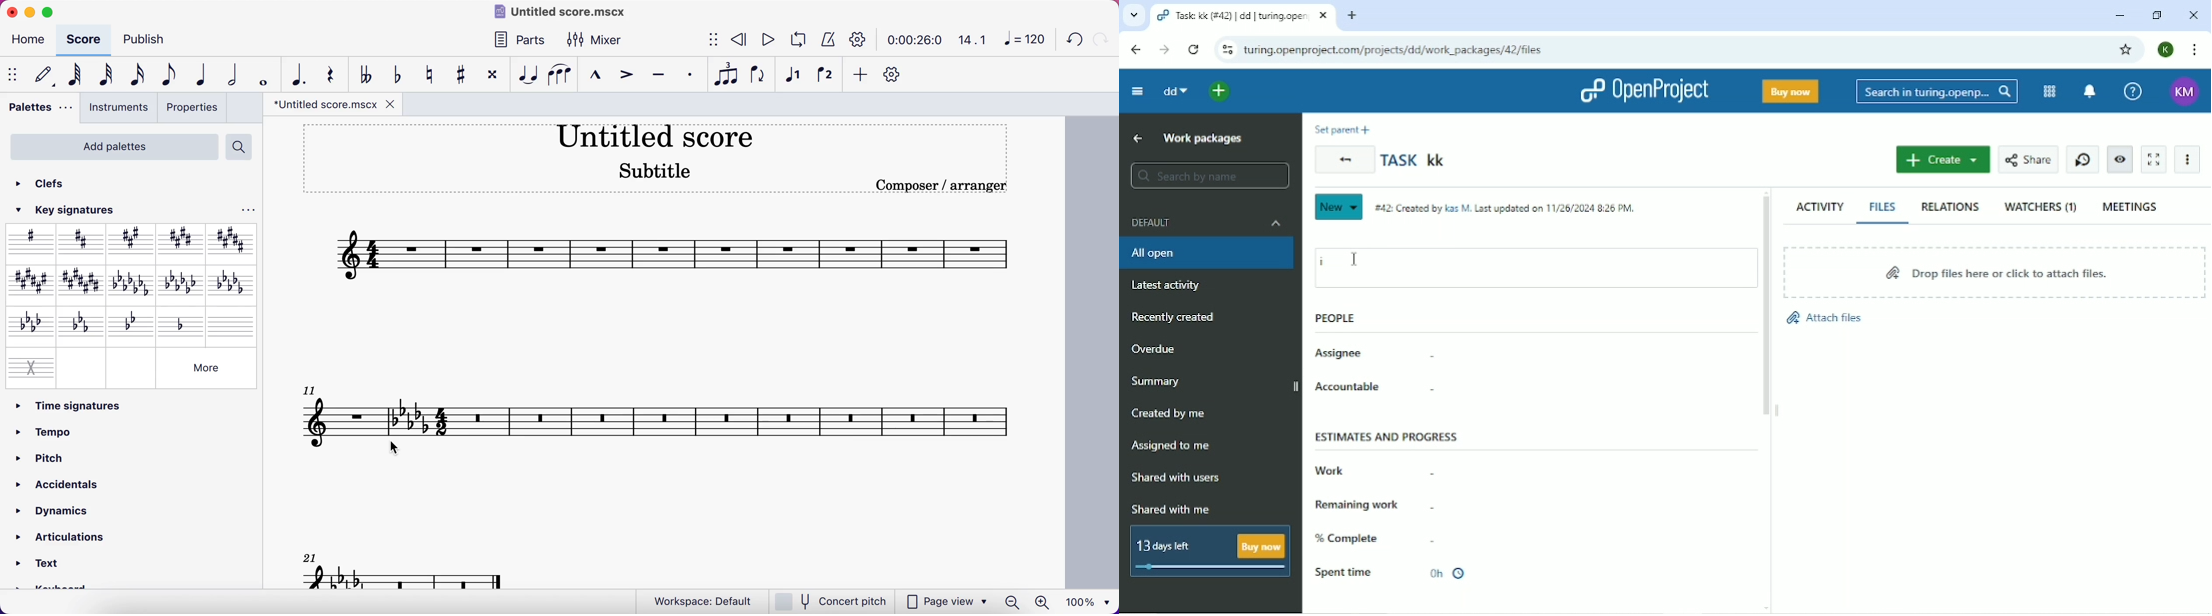 The image size is (2212, 616). Describe the element at coordinates (76, 77) in the screenshot. I see `64th note` at that location.